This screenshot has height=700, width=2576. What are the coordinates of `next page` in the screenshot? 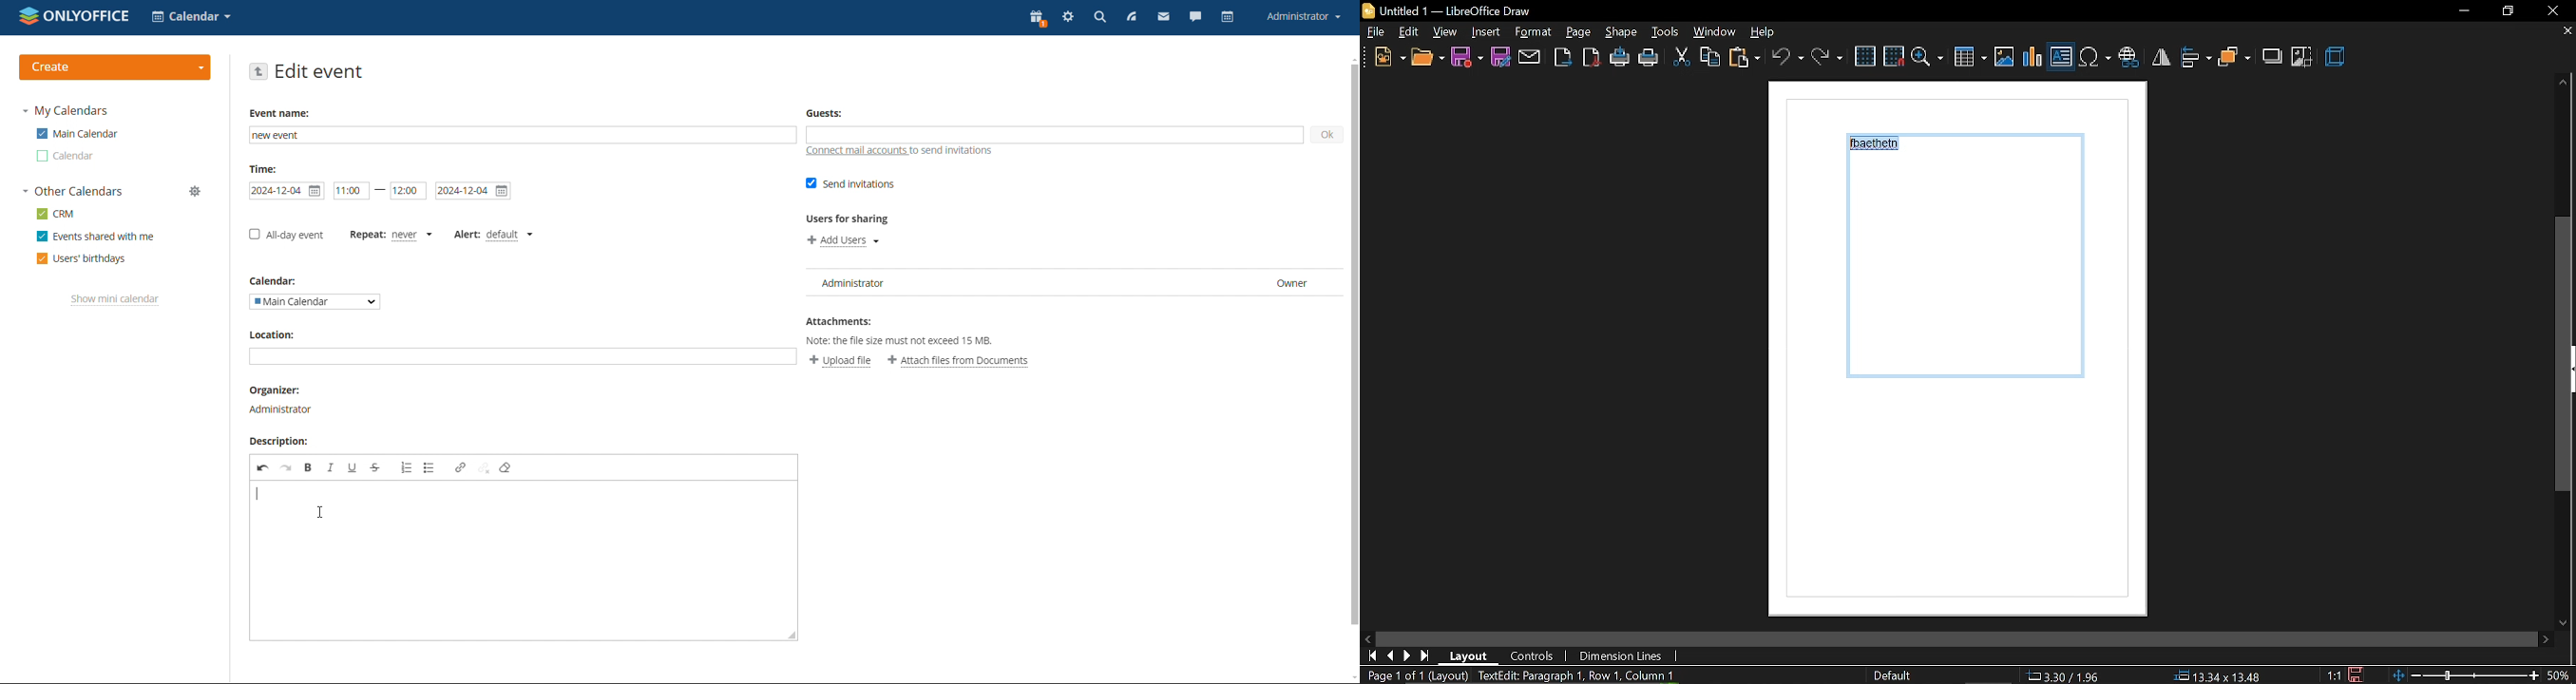 It's located at (1407, 656).